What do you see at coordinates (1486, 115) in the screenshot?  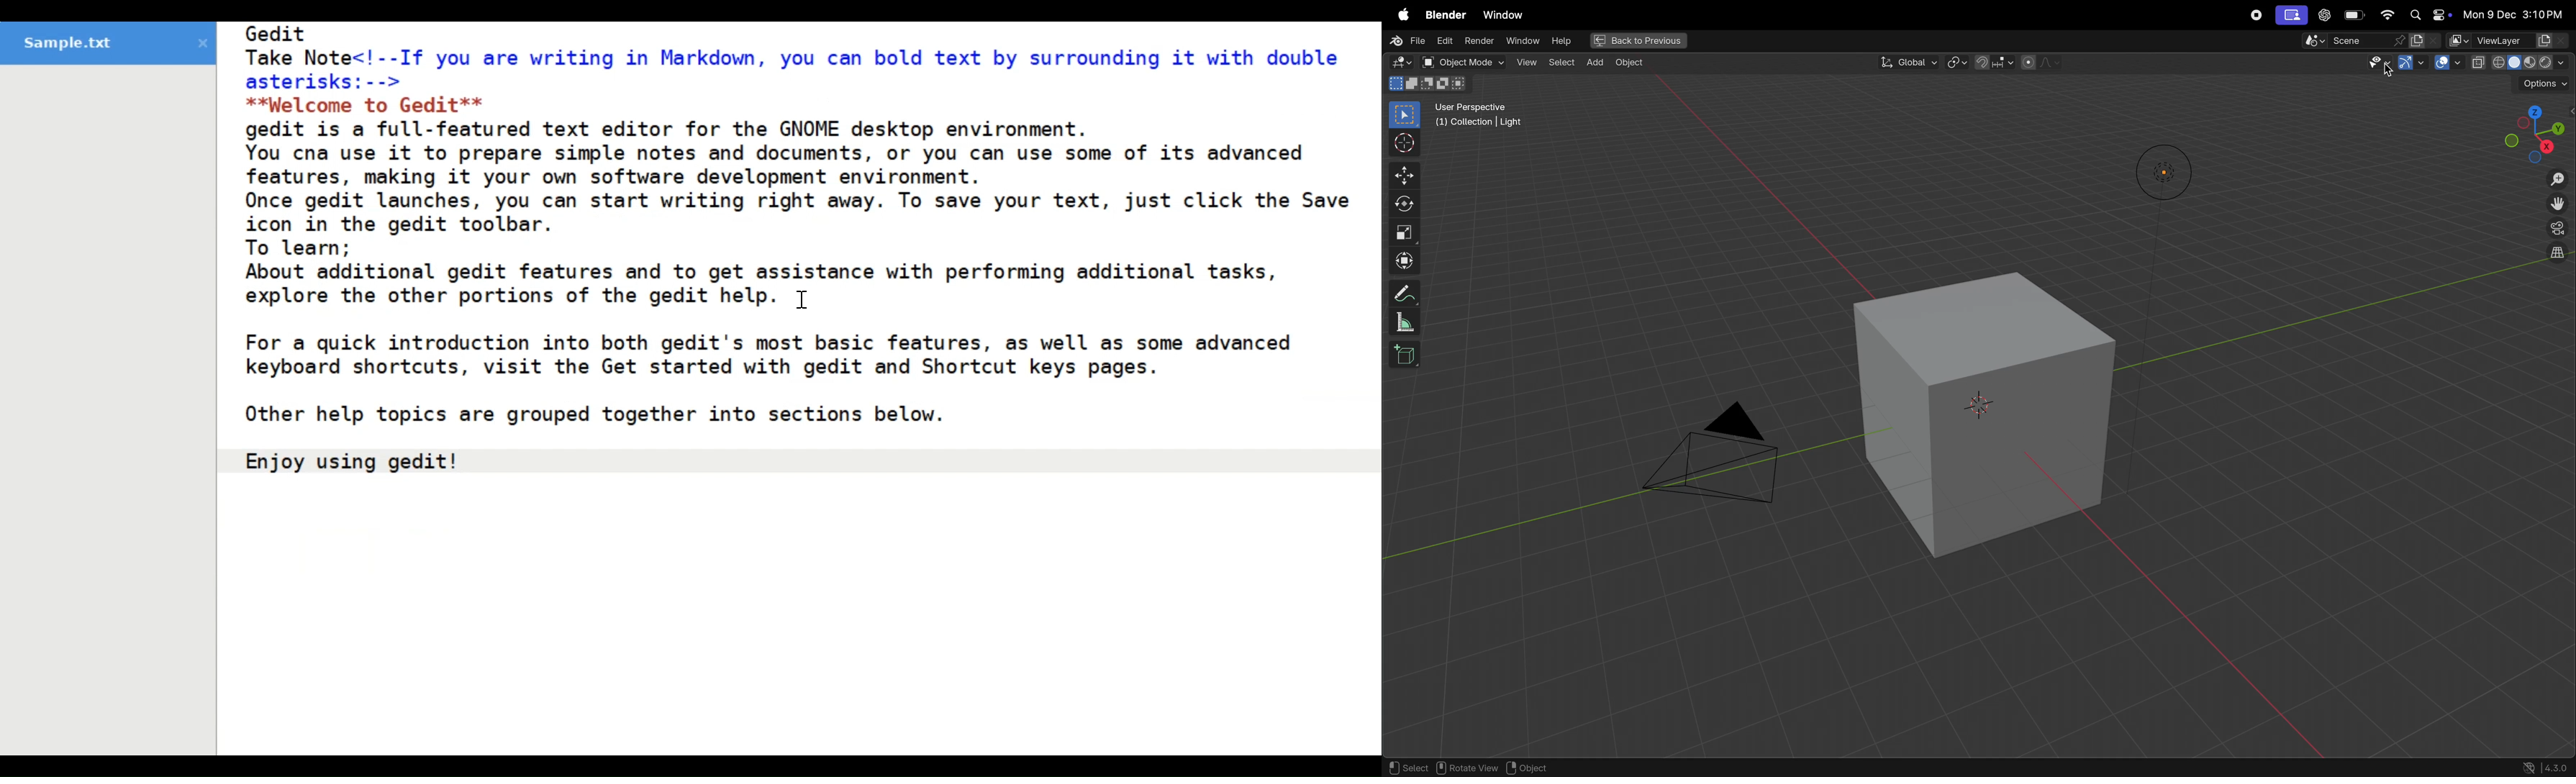 I see `user perspective` at bounding box center [1486, 115].